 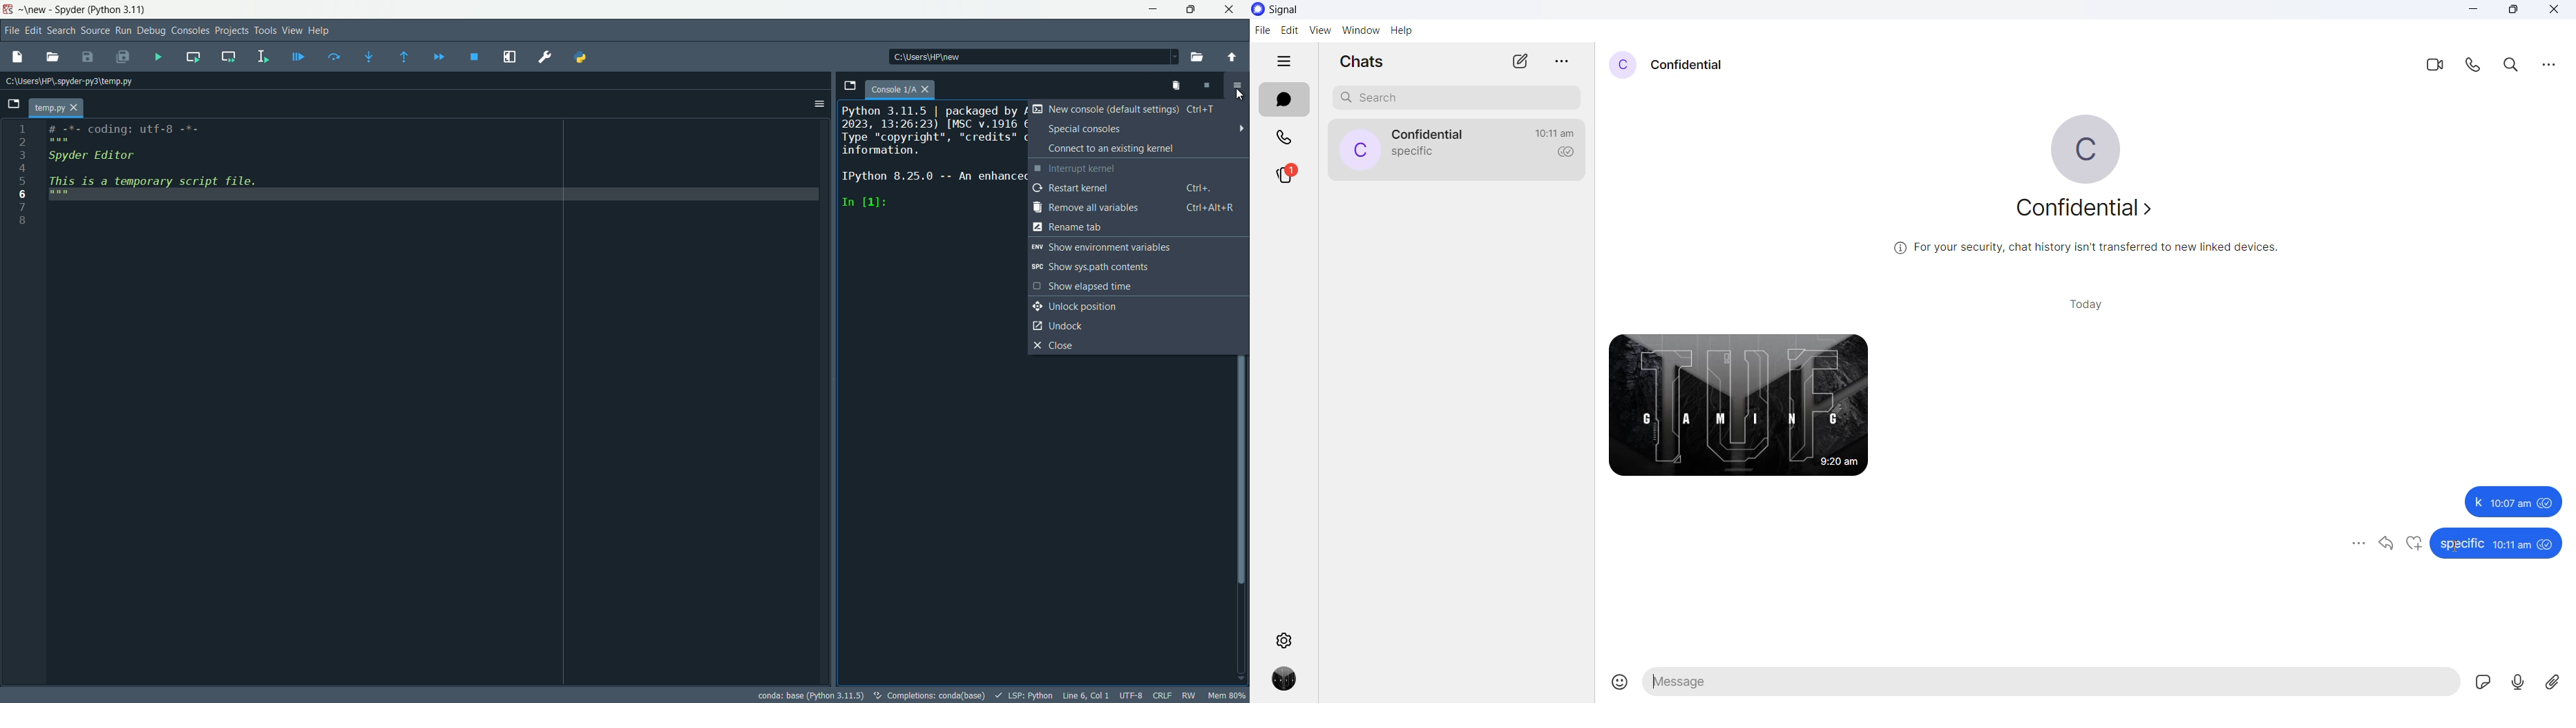 What do you see at coordinates (509, 56) in the screenshot?
I see `maximize current pane` at bounding box center [509, 56].